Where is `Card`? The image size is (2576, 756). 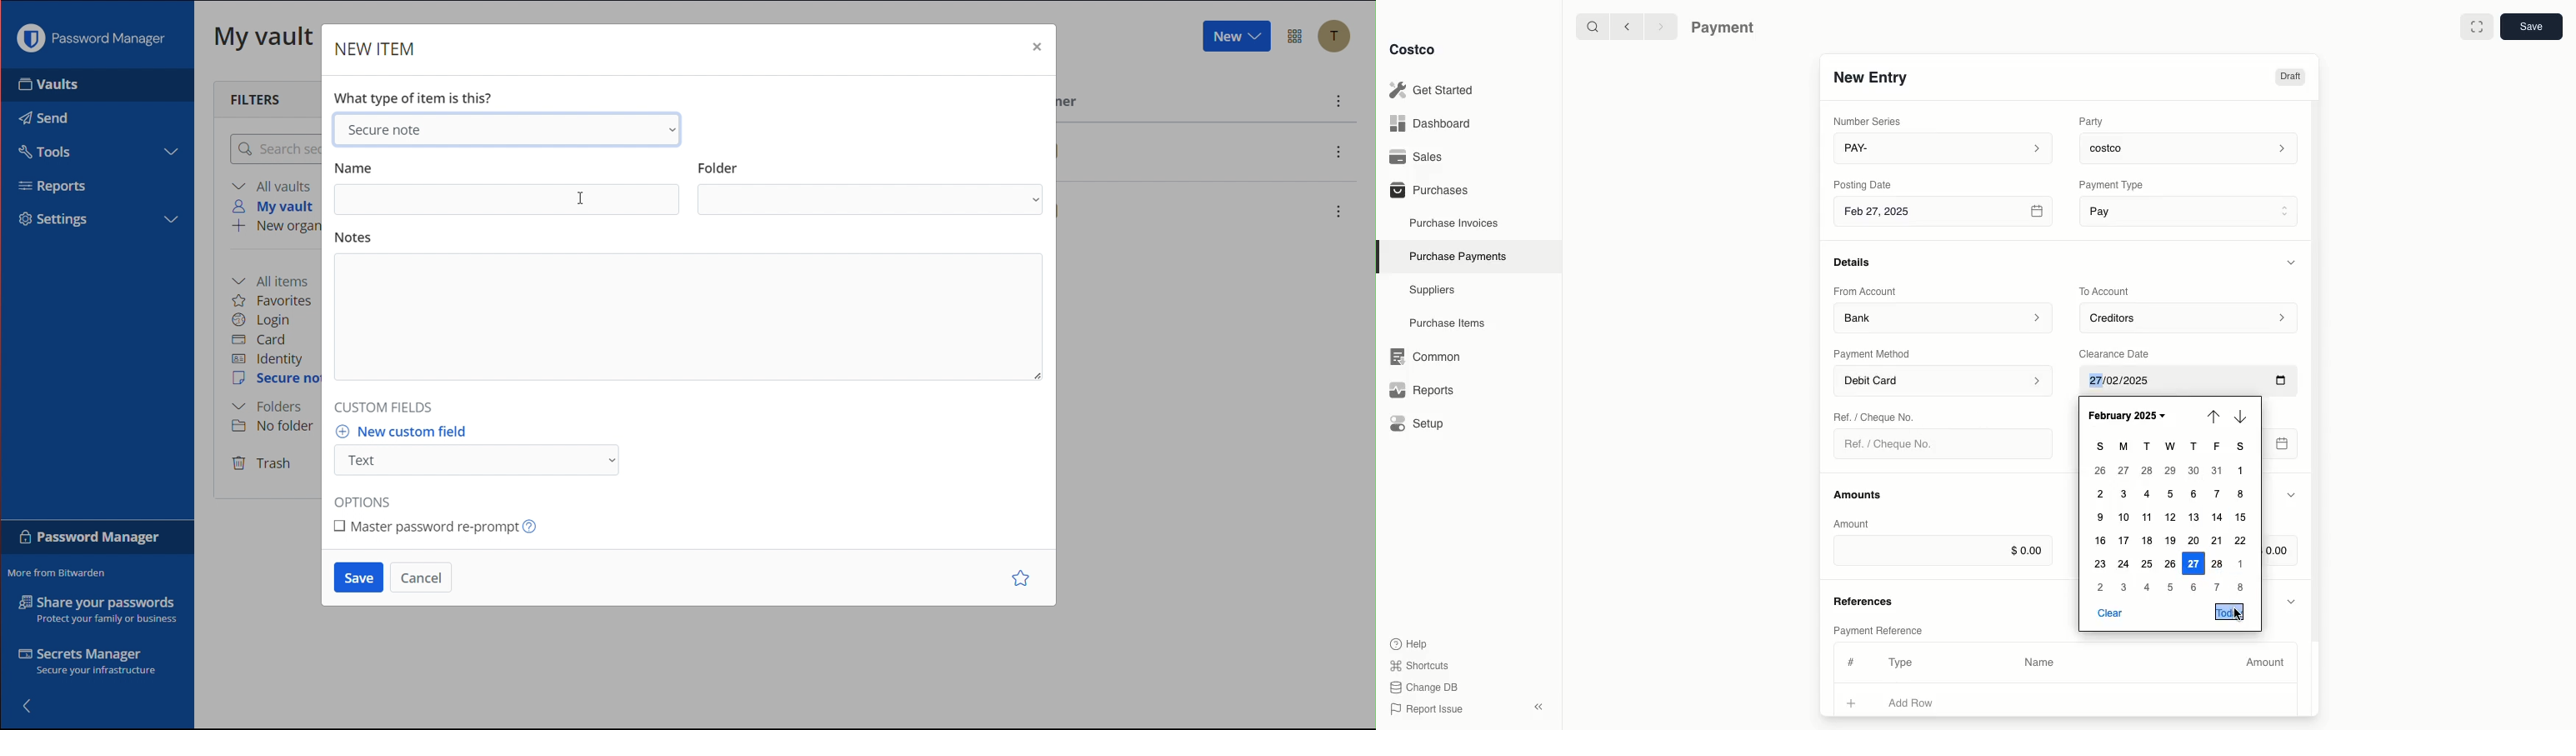 Card is located at coordinates (267, 339).